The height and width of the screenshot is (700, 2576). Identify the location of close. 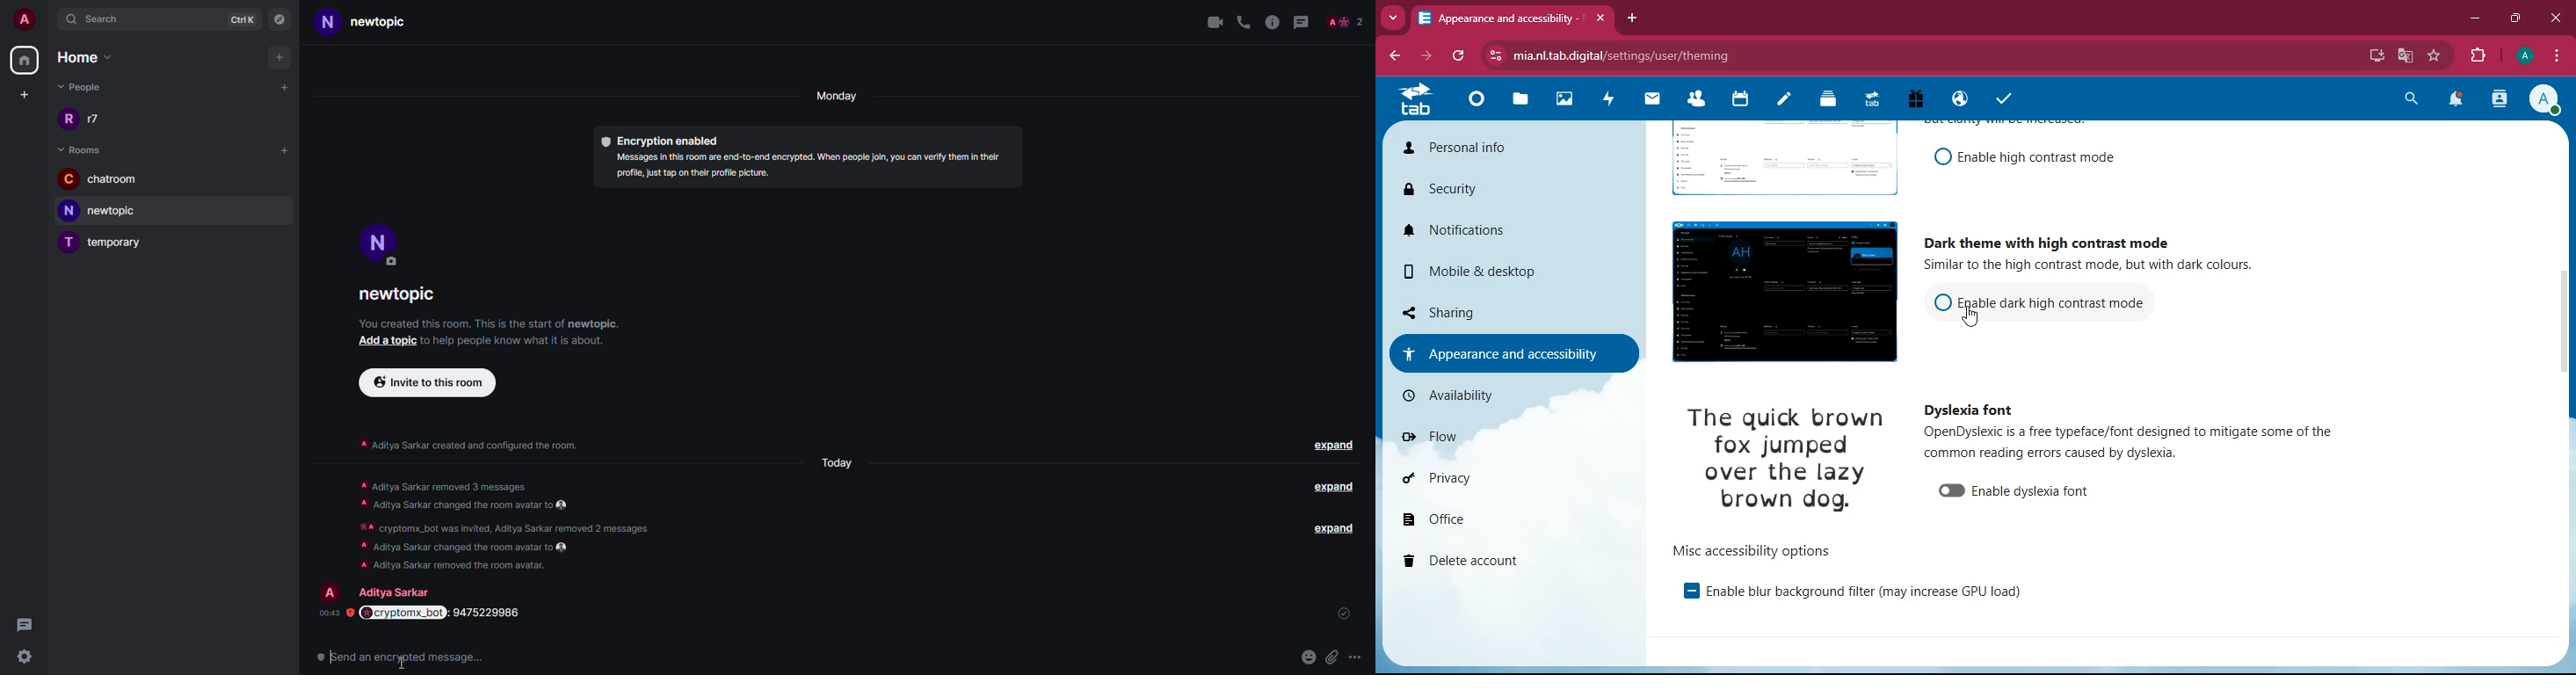
(1602, 18).